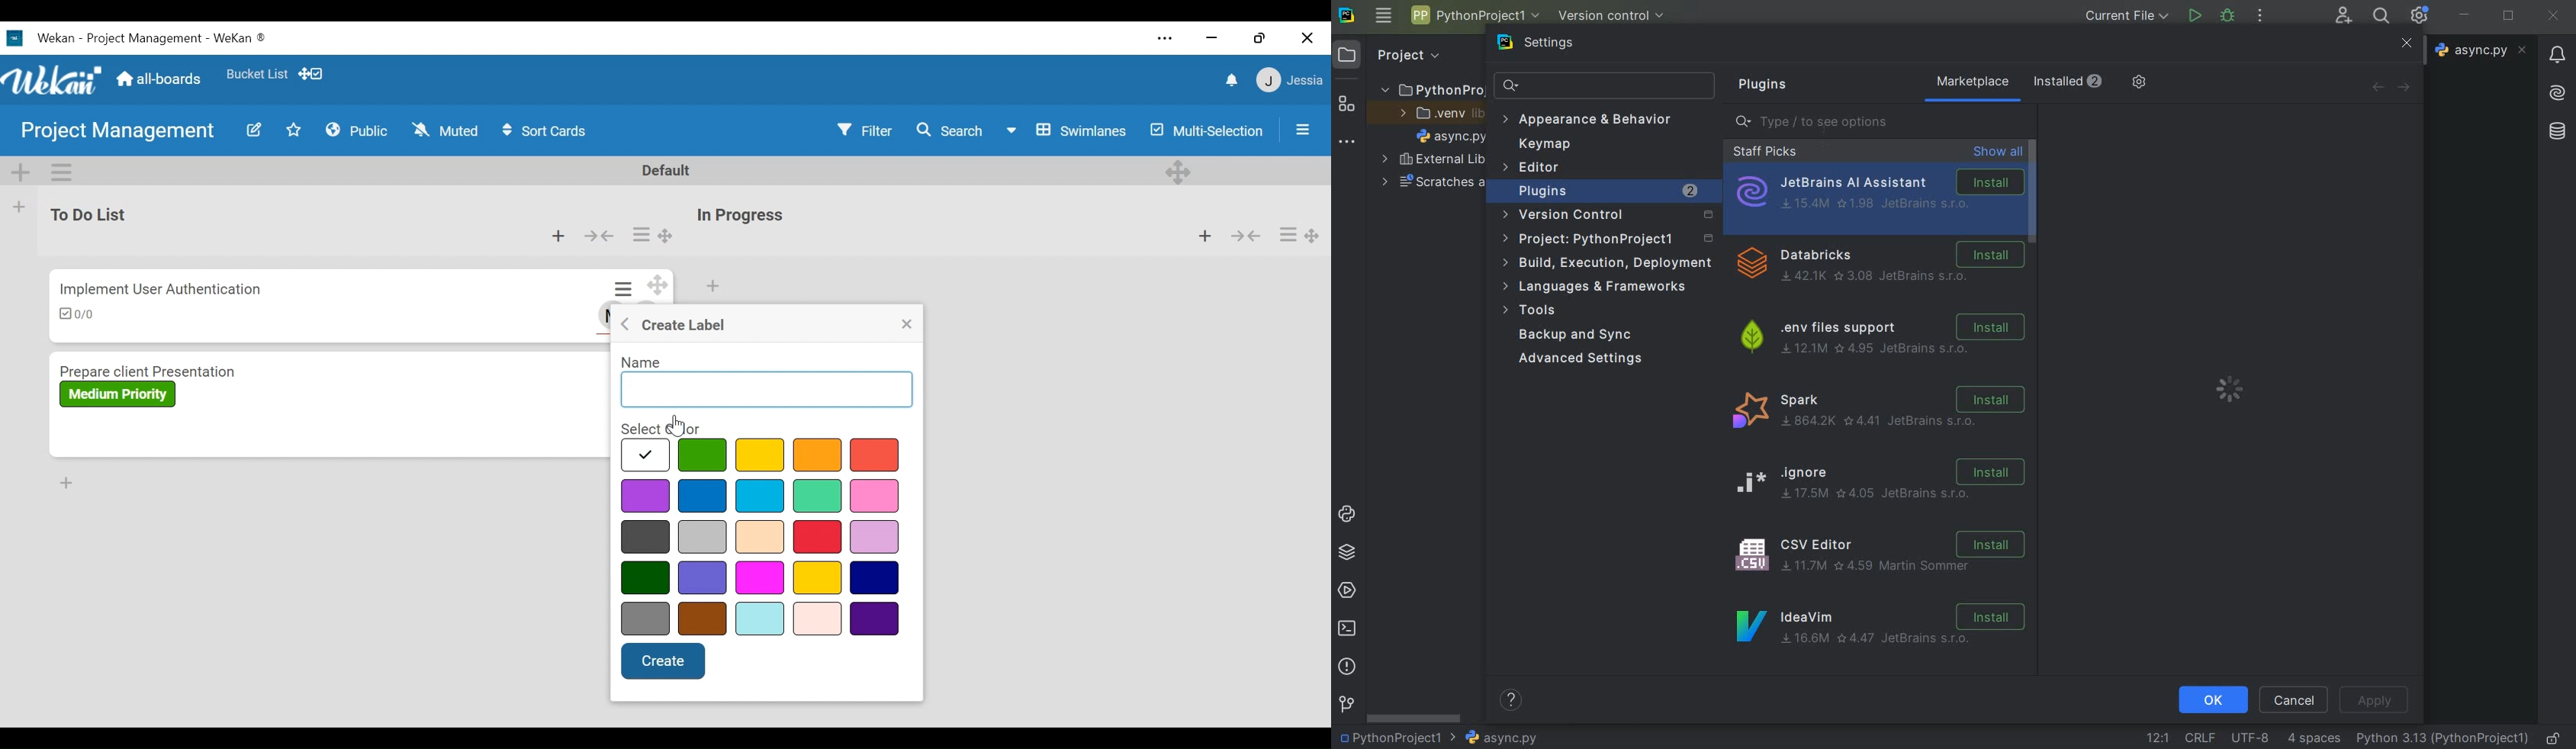 The width and height of the screenshot is (2576, 756). I want to click on Name, so click(639, 363).